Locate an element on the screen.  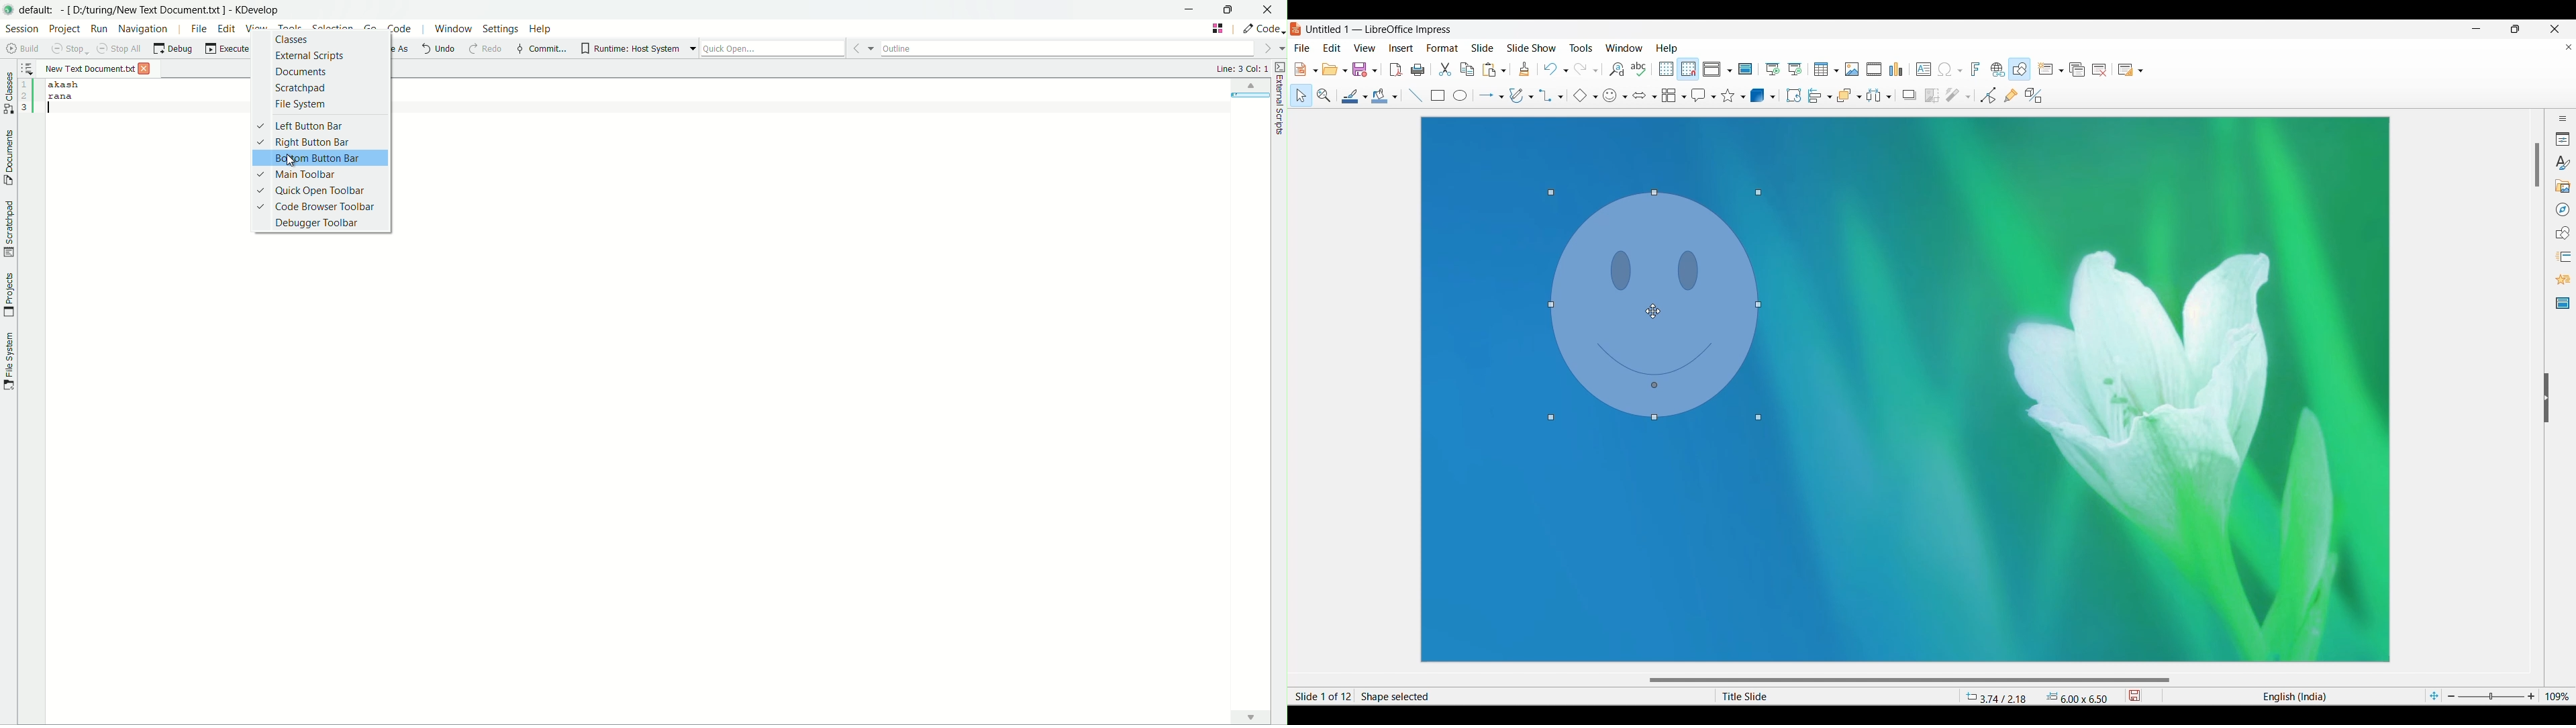
Object position changes is located at coordinates (1655, 307).